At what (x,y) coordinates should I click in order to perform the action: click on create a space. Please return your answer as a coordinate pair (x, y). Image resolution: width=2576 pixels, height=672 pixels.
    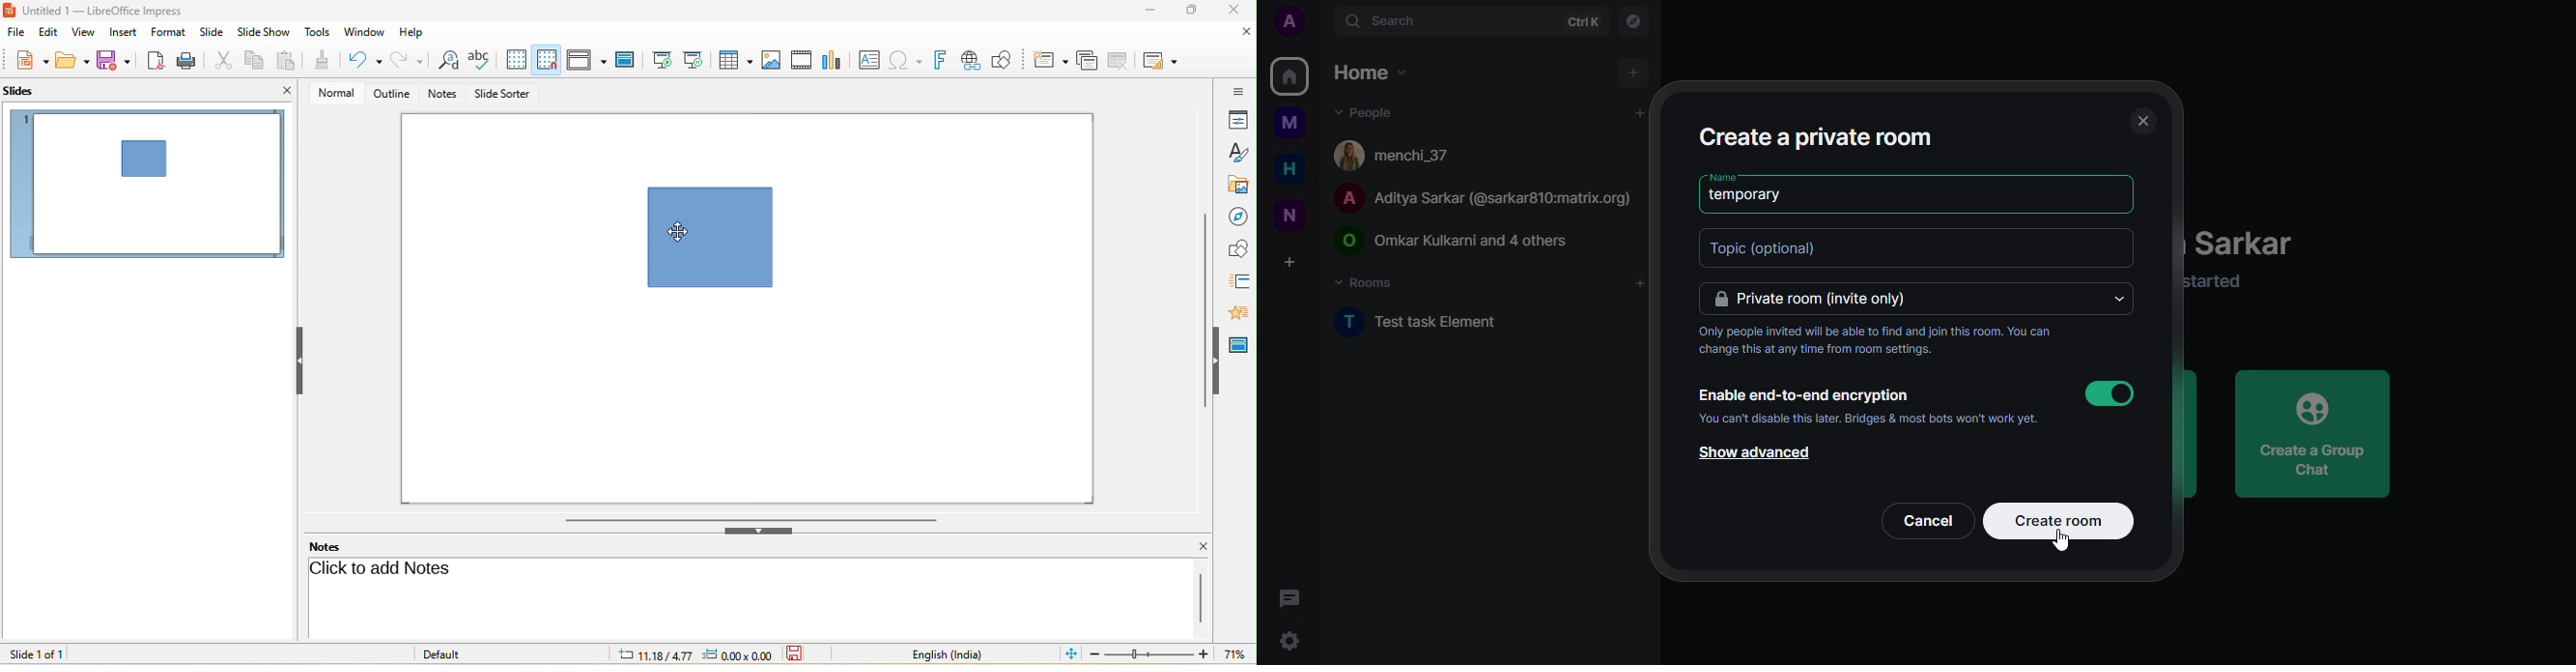
    Looking at the image, I should click on (1289, 258).